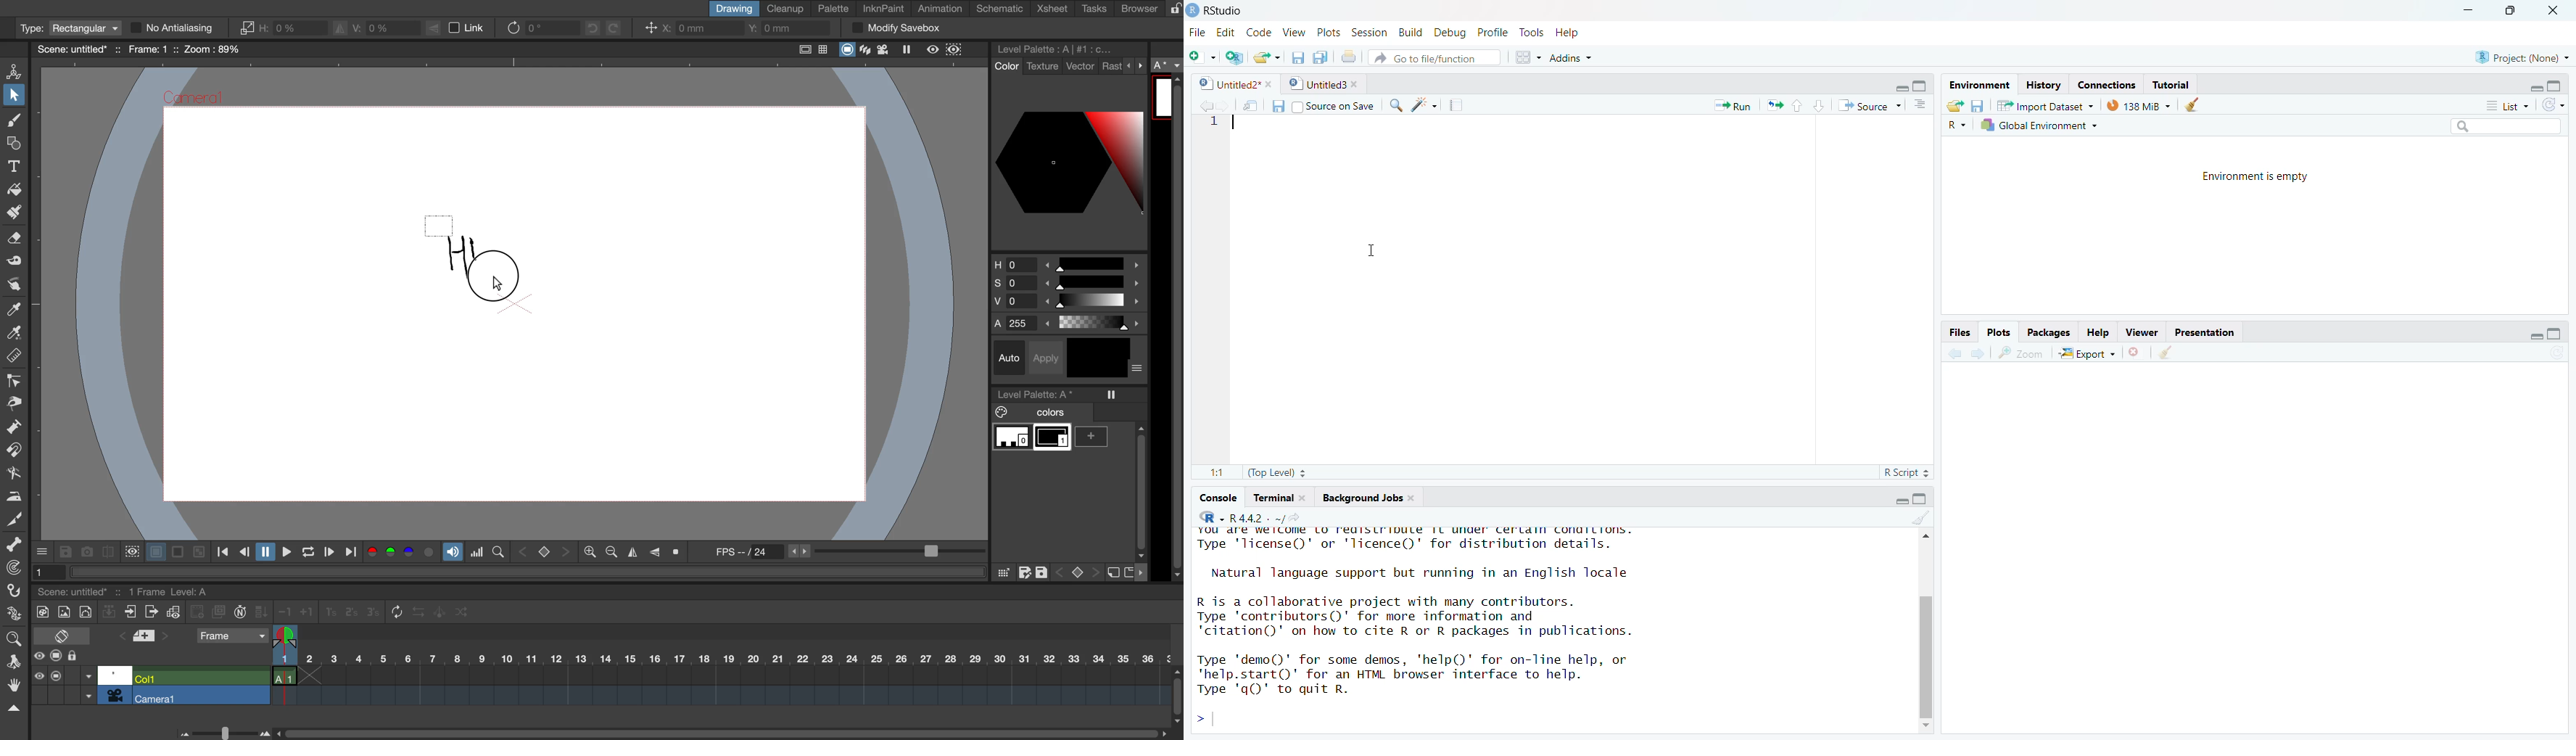 The image size is (2576, 756). What do you see at coordinates (1350, 55) in the screenshot?
I see `print document` at bounding box center [1350, 55].